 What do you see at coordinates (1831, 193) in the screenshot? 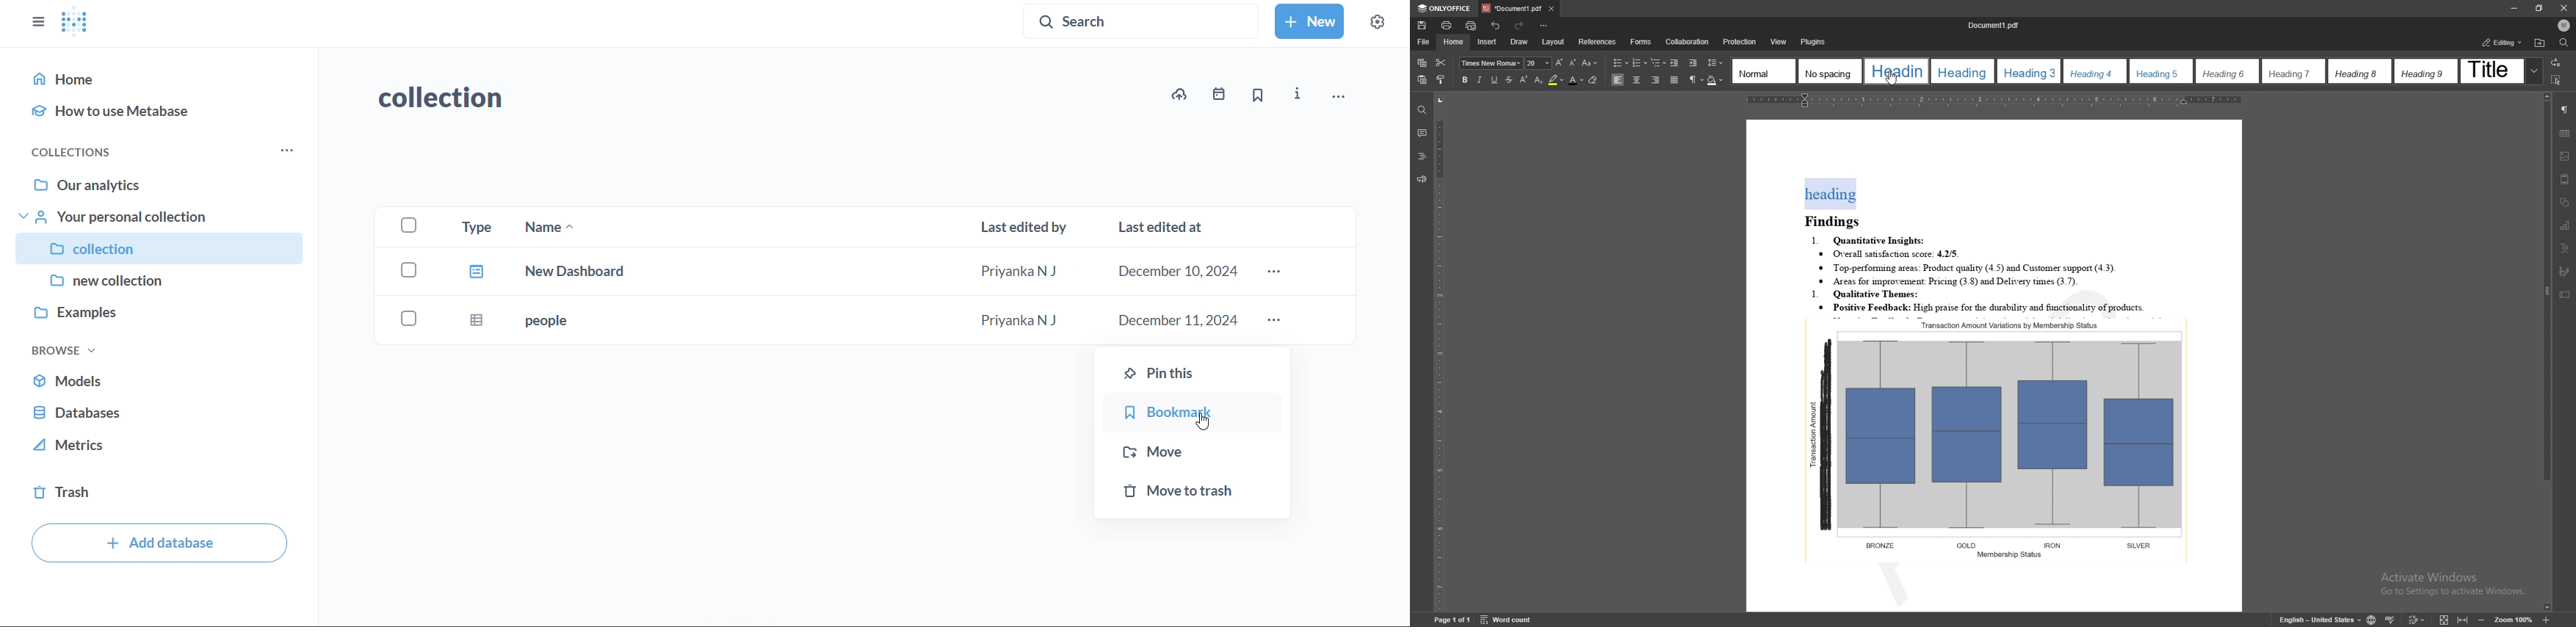
I see `heading` at bounding box center [1831, 193].